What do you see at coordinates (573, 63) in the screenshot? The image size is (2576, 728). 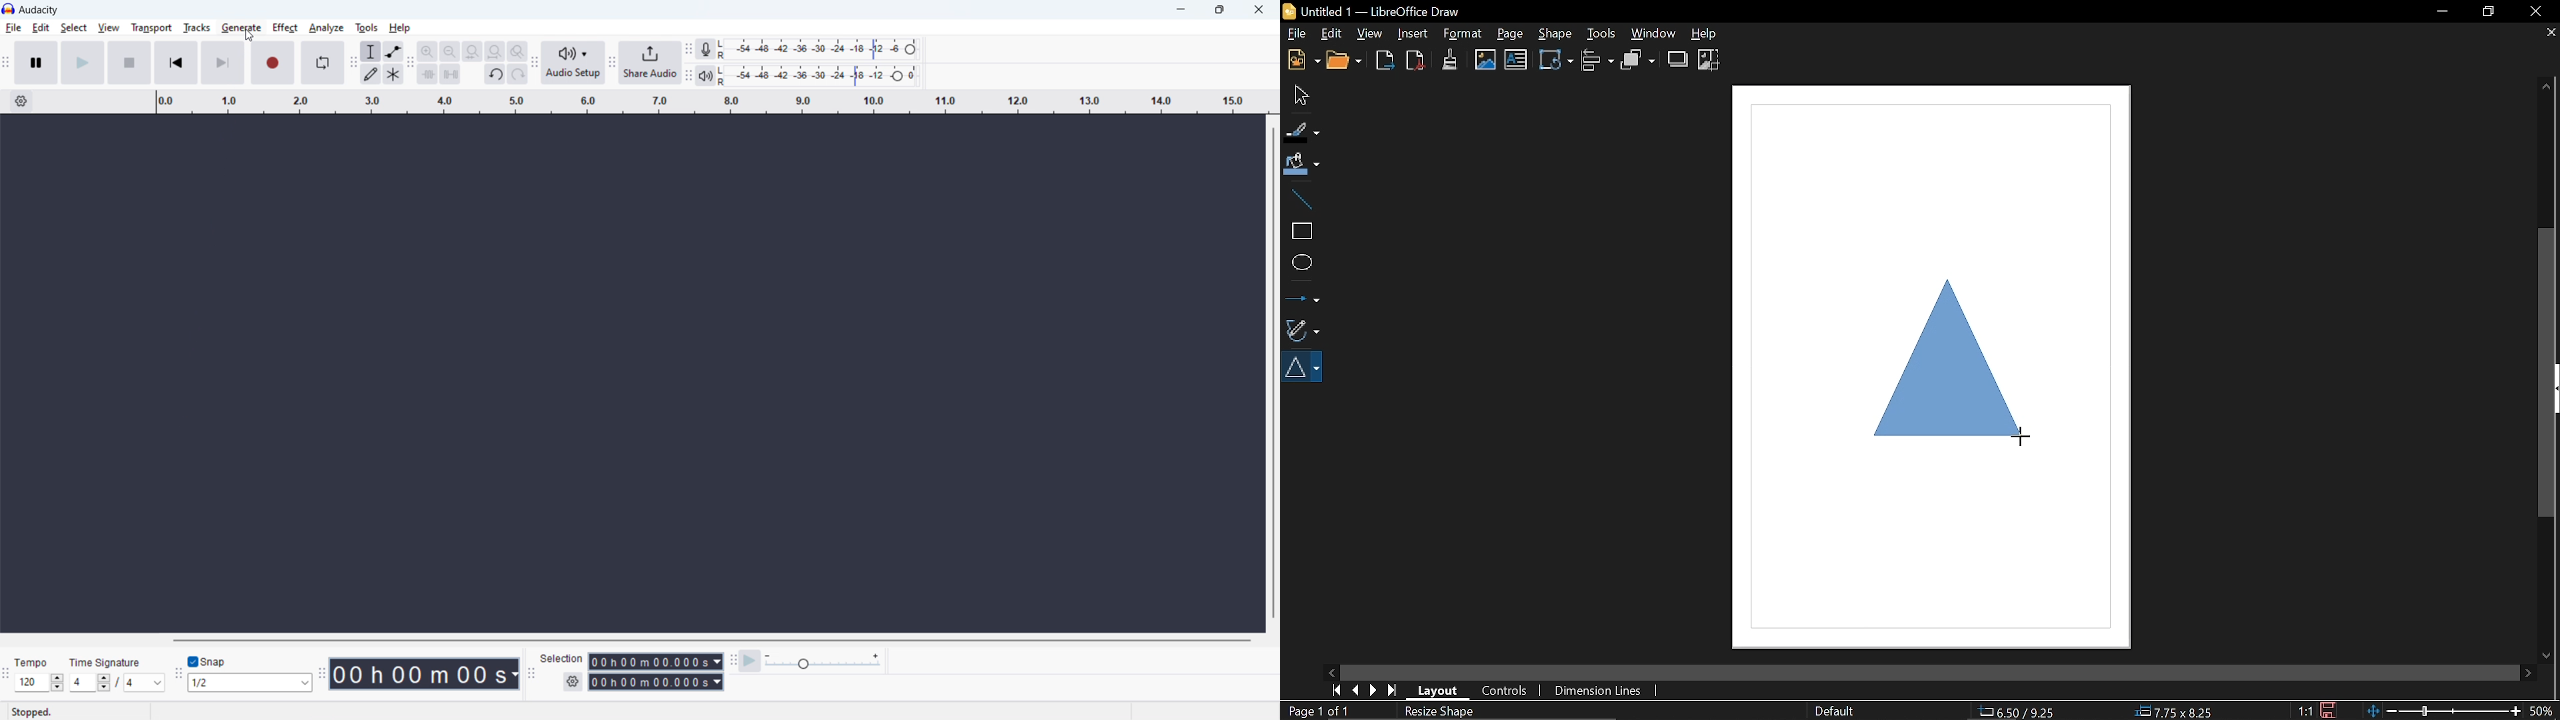 I see `audio setup` at bounding box center [573, 63].